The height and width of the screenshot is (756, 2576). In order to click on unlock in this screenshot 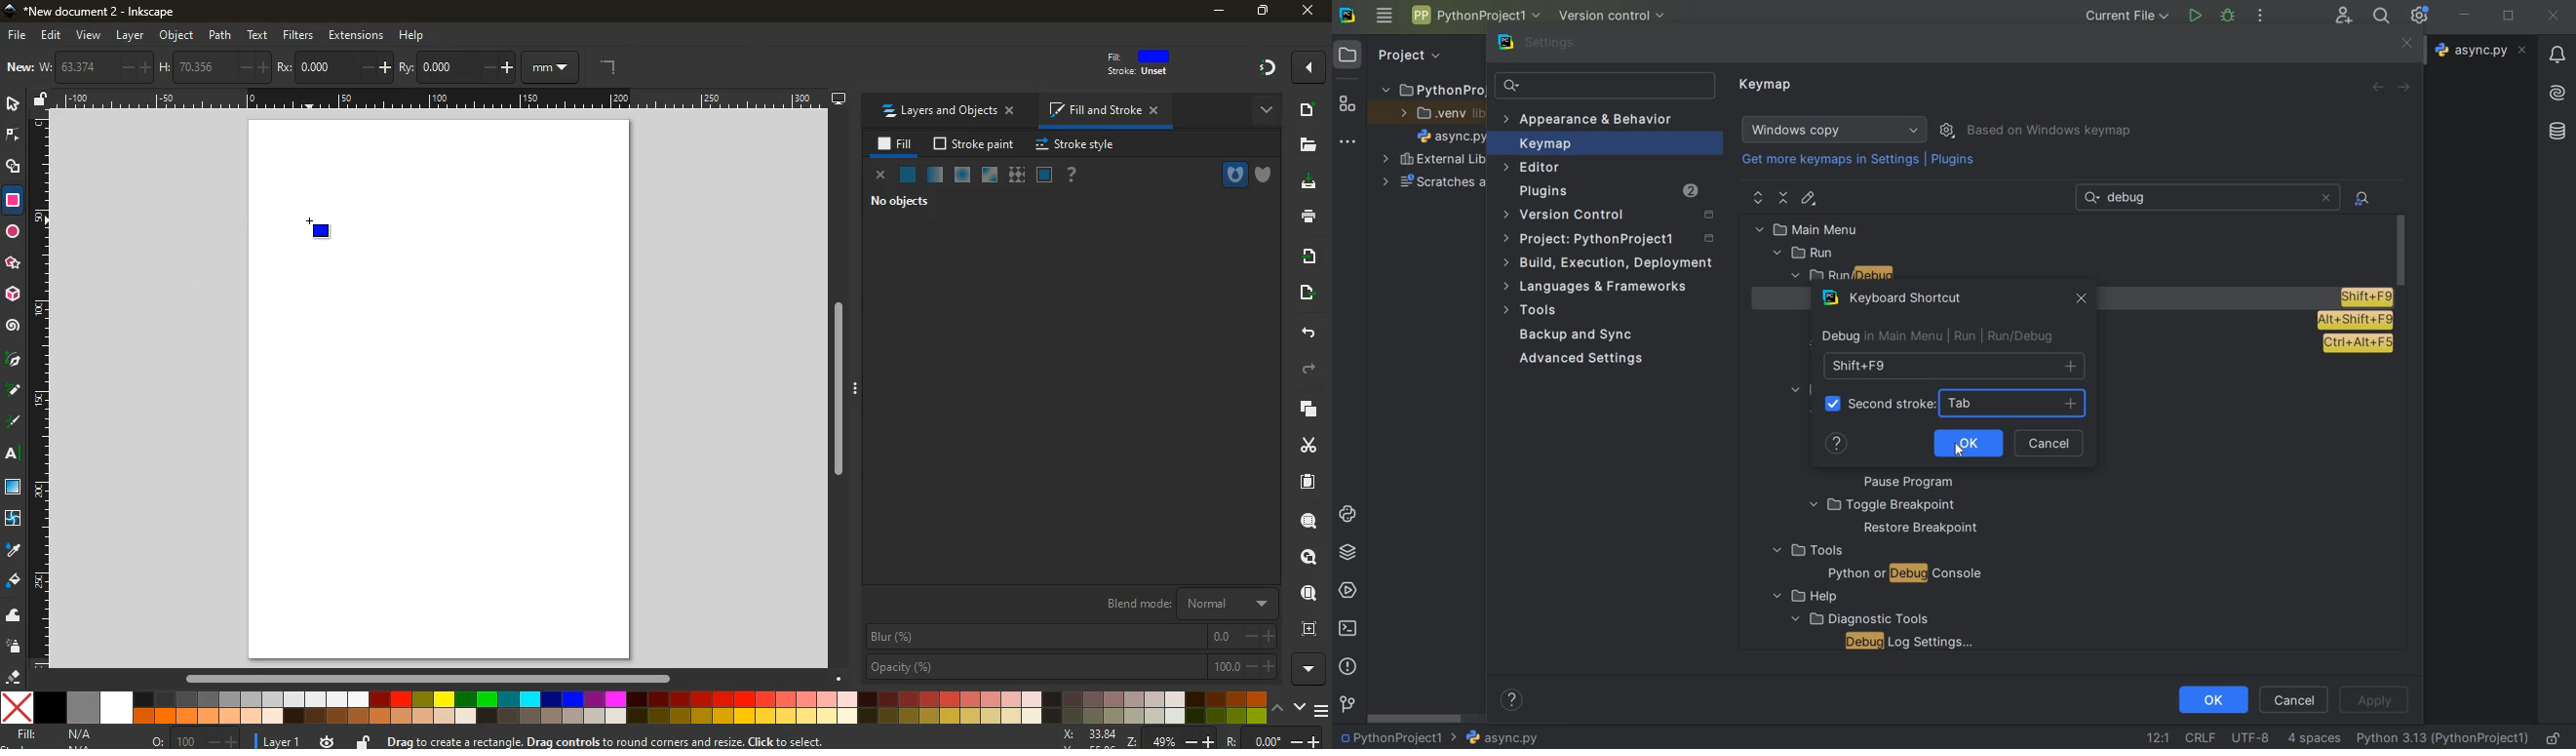, I will do `click(365, 741)`.